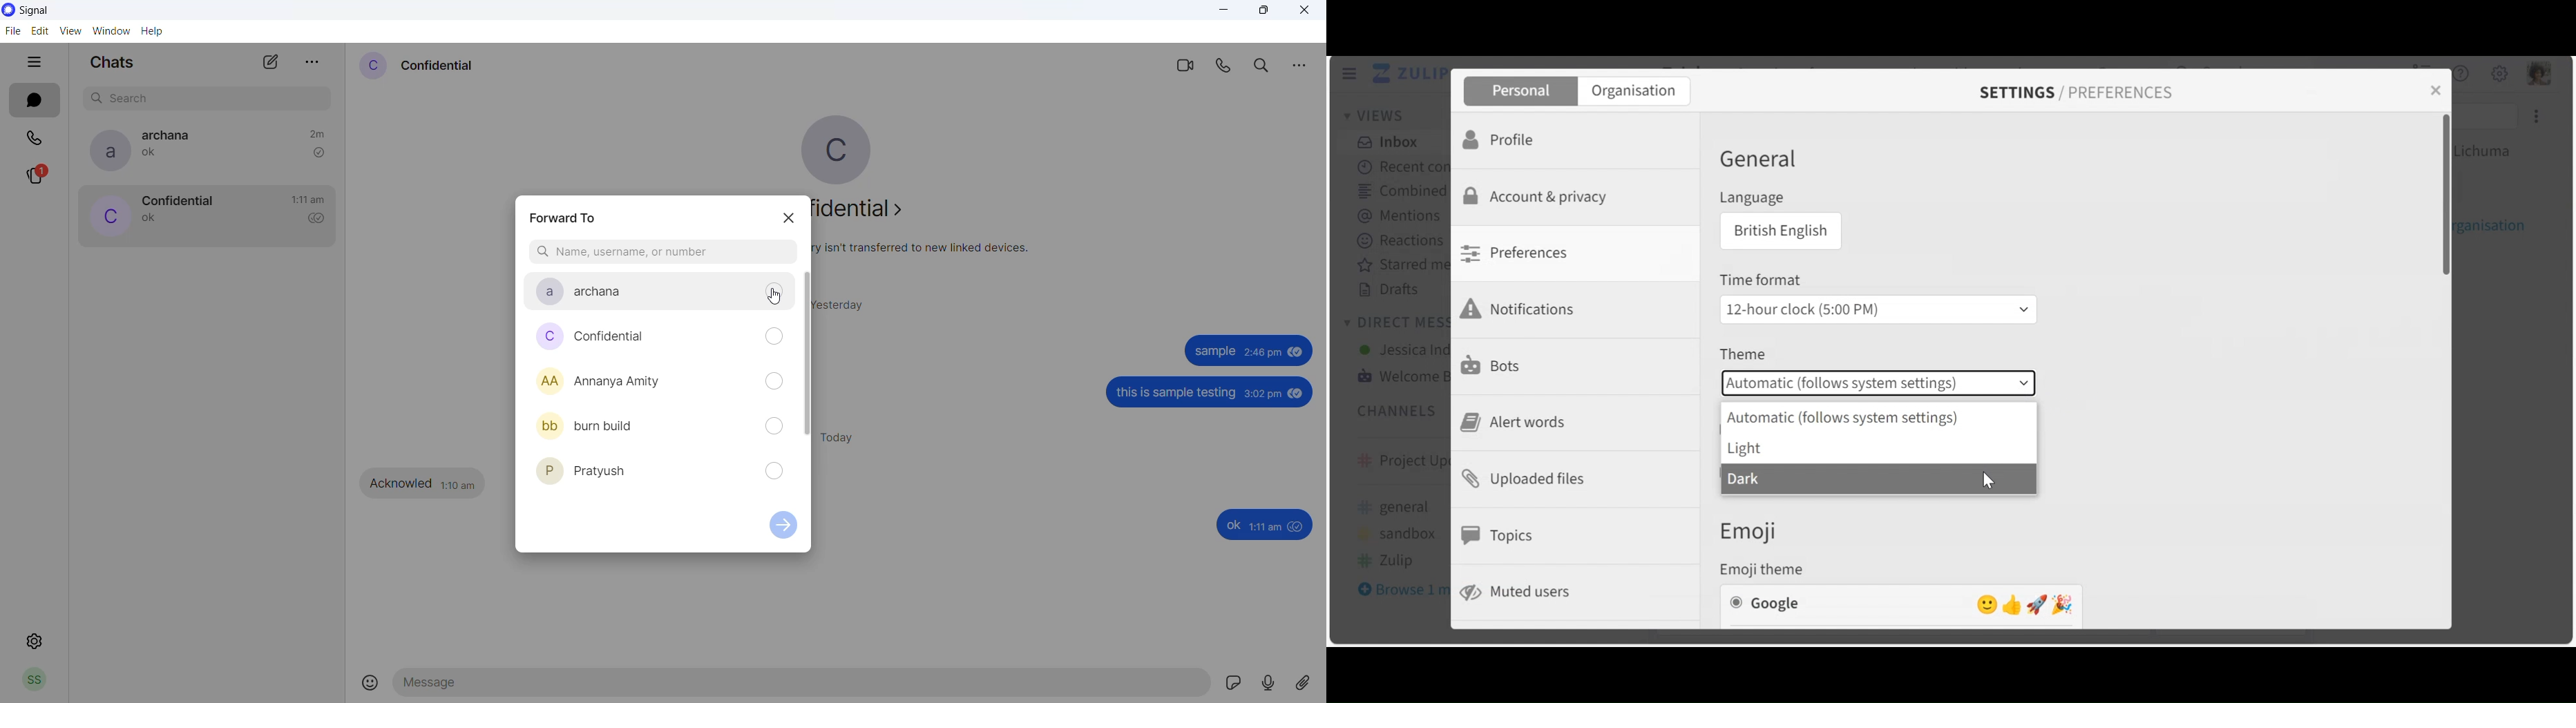  I want to click on Cursor, so click(1992, 477).